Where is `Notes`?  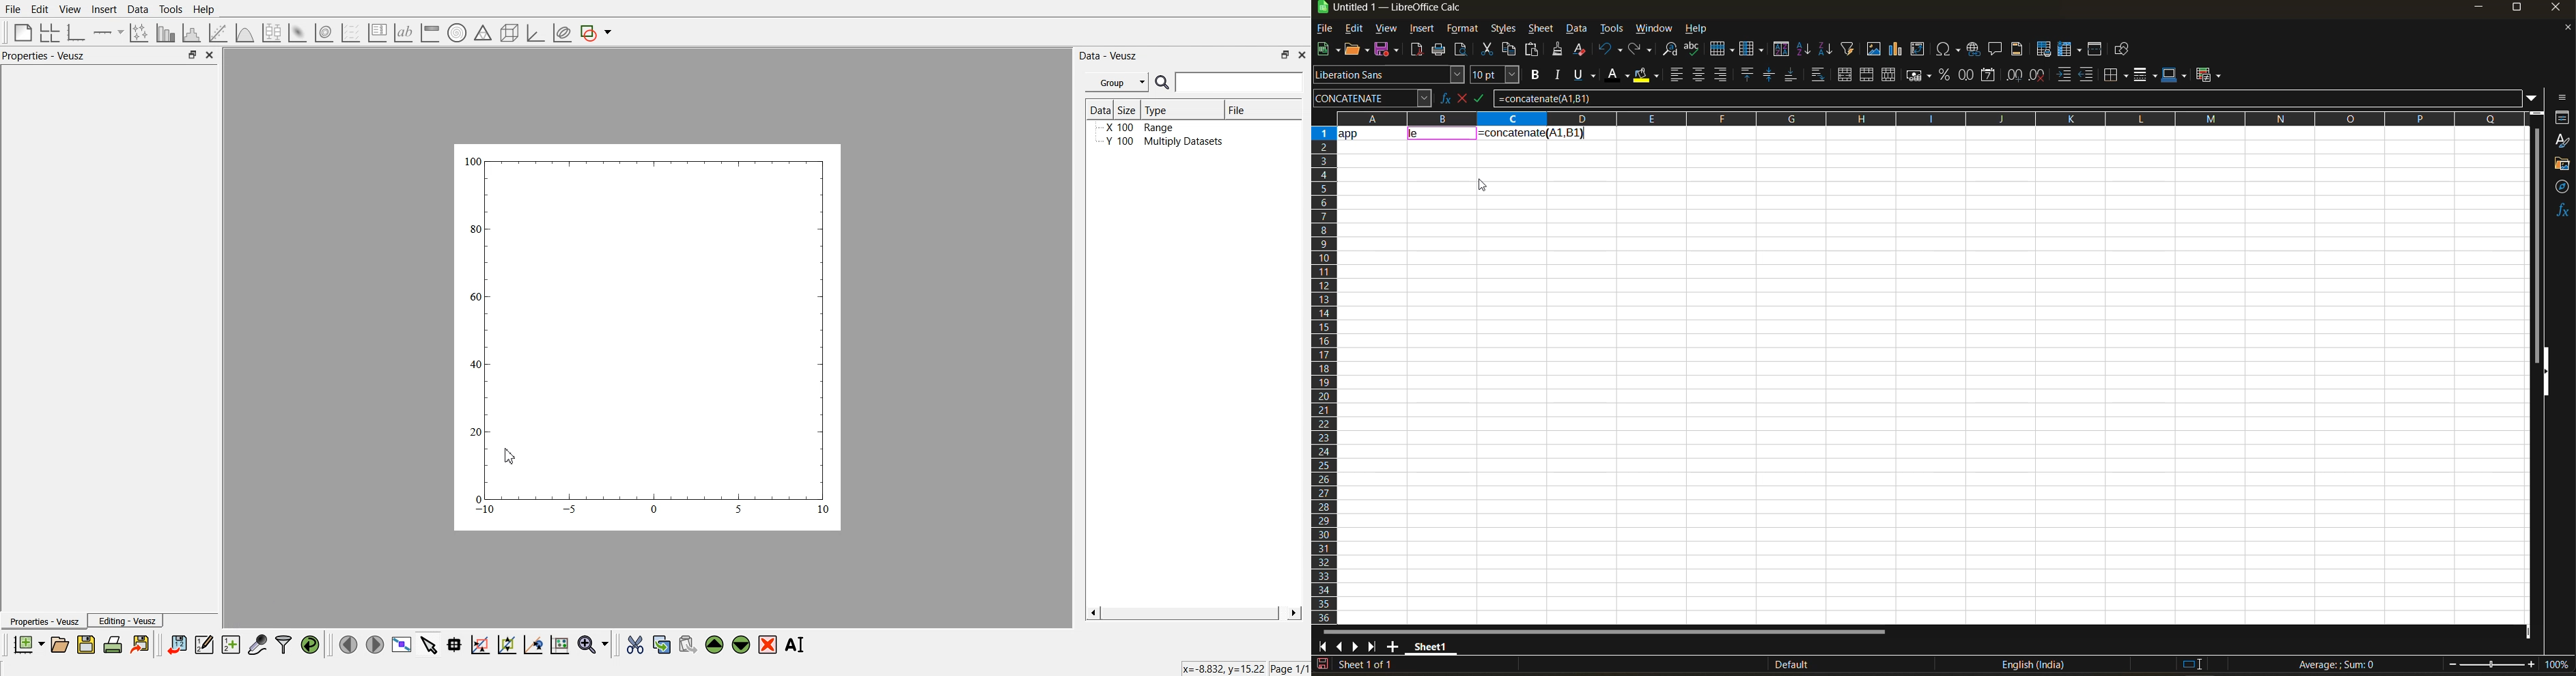
Notes is located at coordinates (23, 80).